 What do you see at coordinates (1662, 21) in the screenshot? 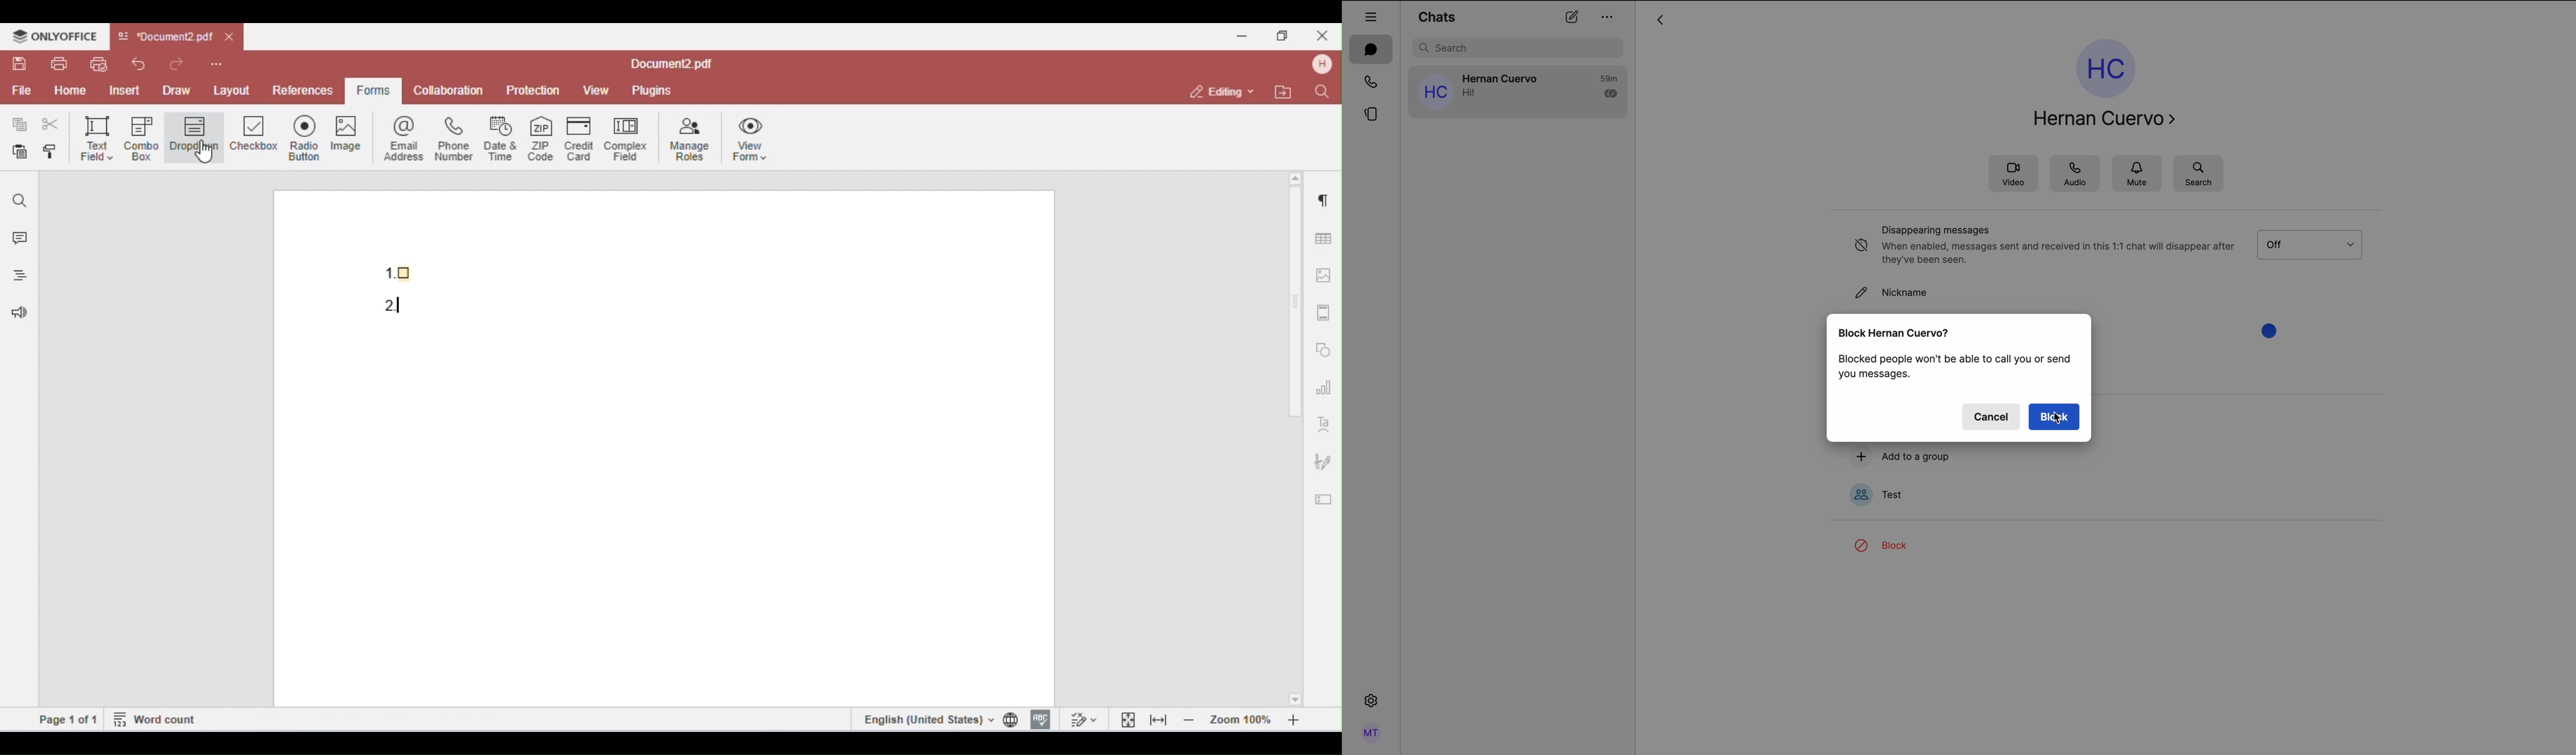
I see `arrow` at bounding box center [1662, 21].